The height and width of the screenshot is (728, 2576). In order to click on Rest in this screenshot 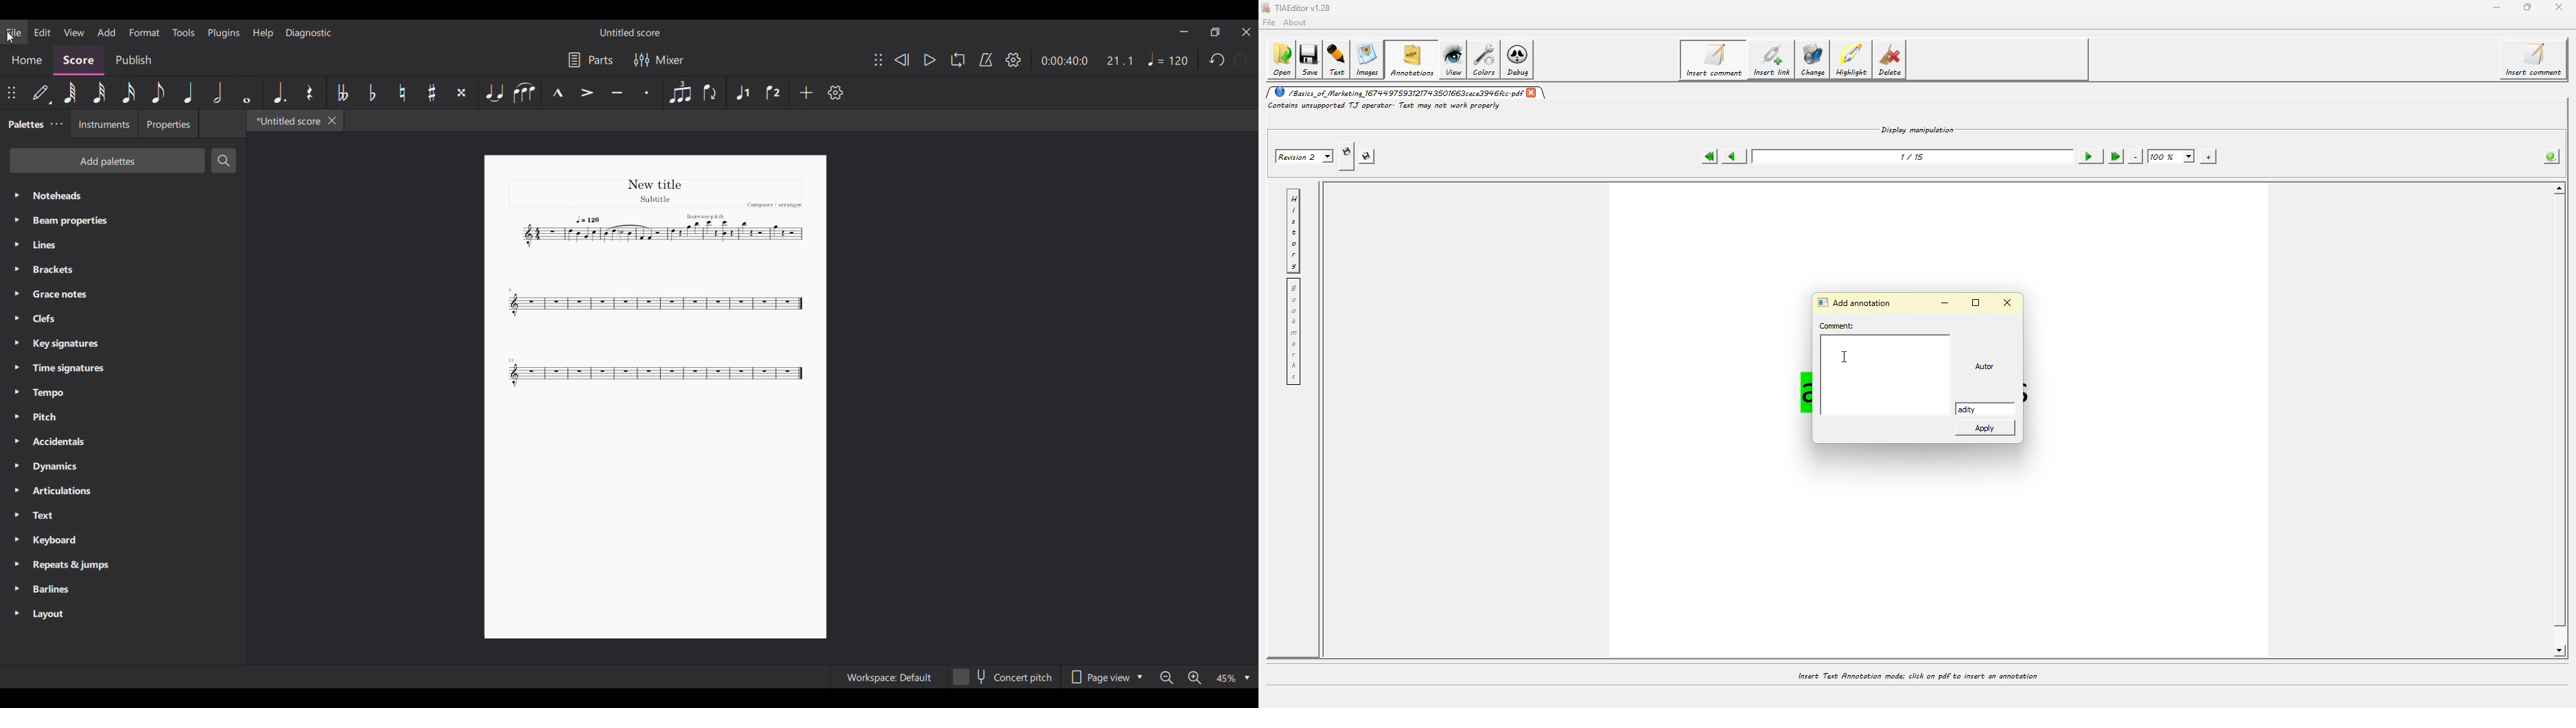, I will do `click(310, 92)`.